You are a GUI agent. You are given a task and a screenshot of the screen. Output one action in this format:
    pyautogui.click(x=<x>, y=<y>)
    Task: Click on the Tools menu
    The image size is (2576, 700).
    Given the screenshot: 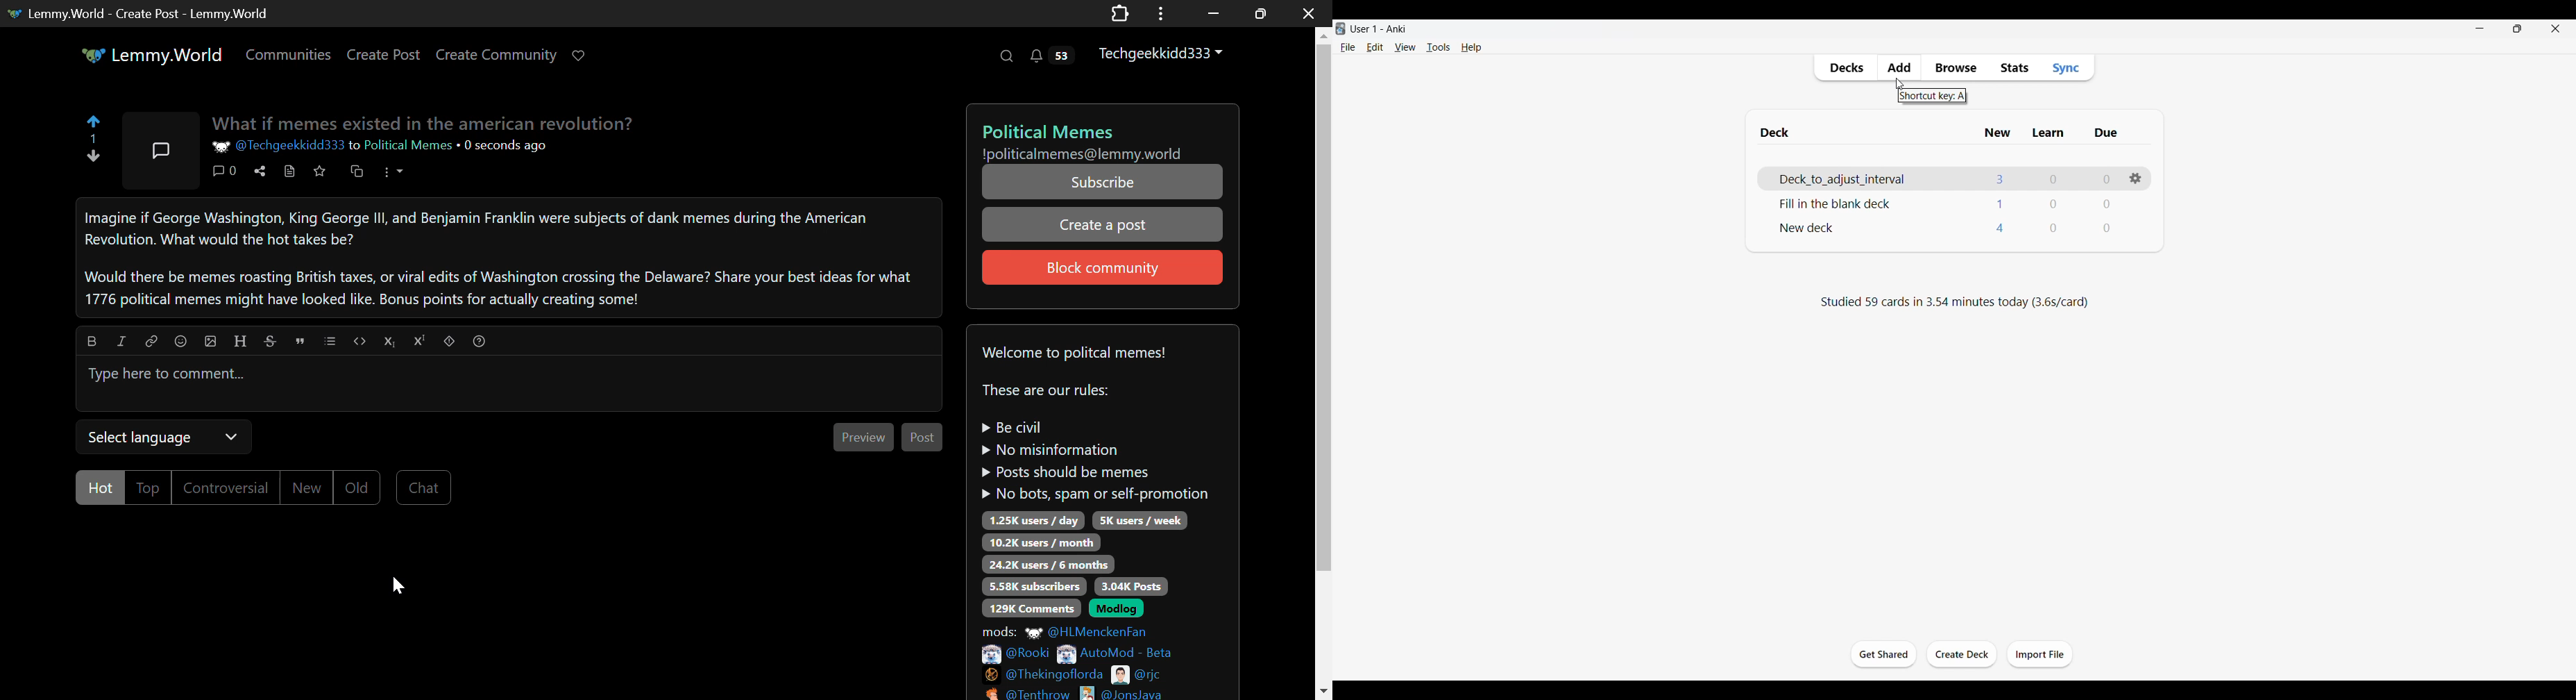 What is the action you would take?
    pyautogui.click(x=1439, y=47)
    